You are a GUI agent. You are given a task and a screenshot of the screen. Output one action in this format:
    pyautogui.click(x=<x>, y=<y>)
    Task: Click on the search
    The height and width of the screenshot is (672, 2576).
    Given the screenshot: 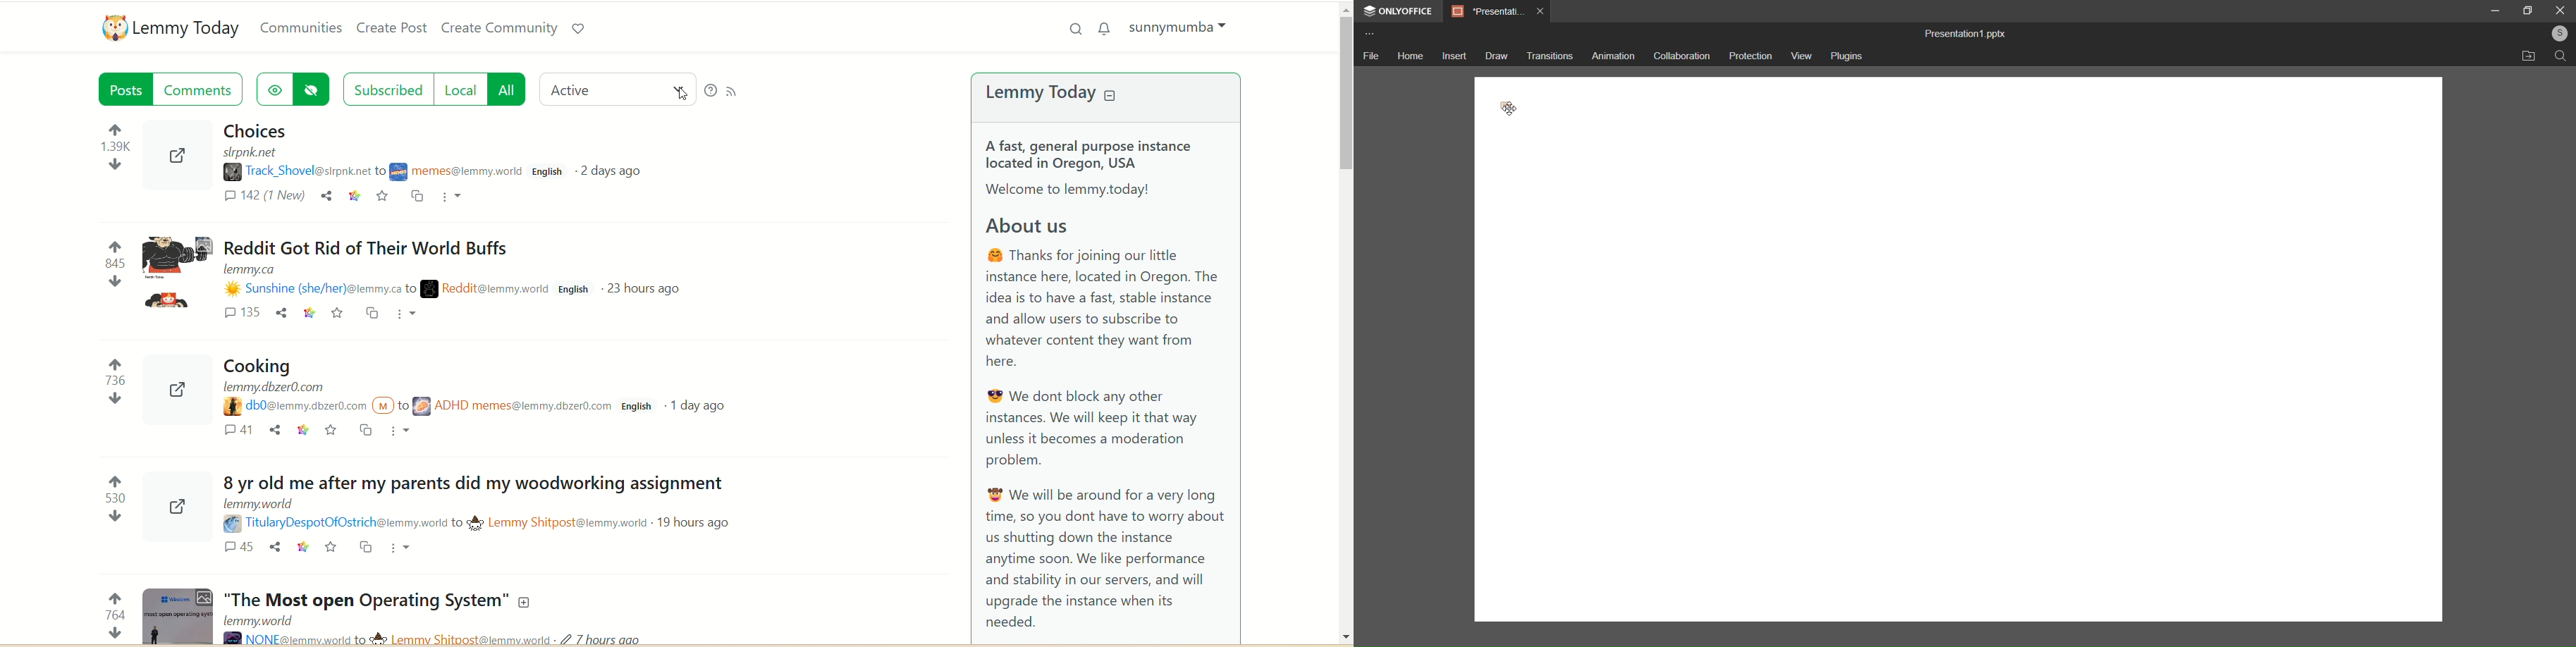 What is the action you would take?
    pyautogui.click(x=1072, y=29)
    